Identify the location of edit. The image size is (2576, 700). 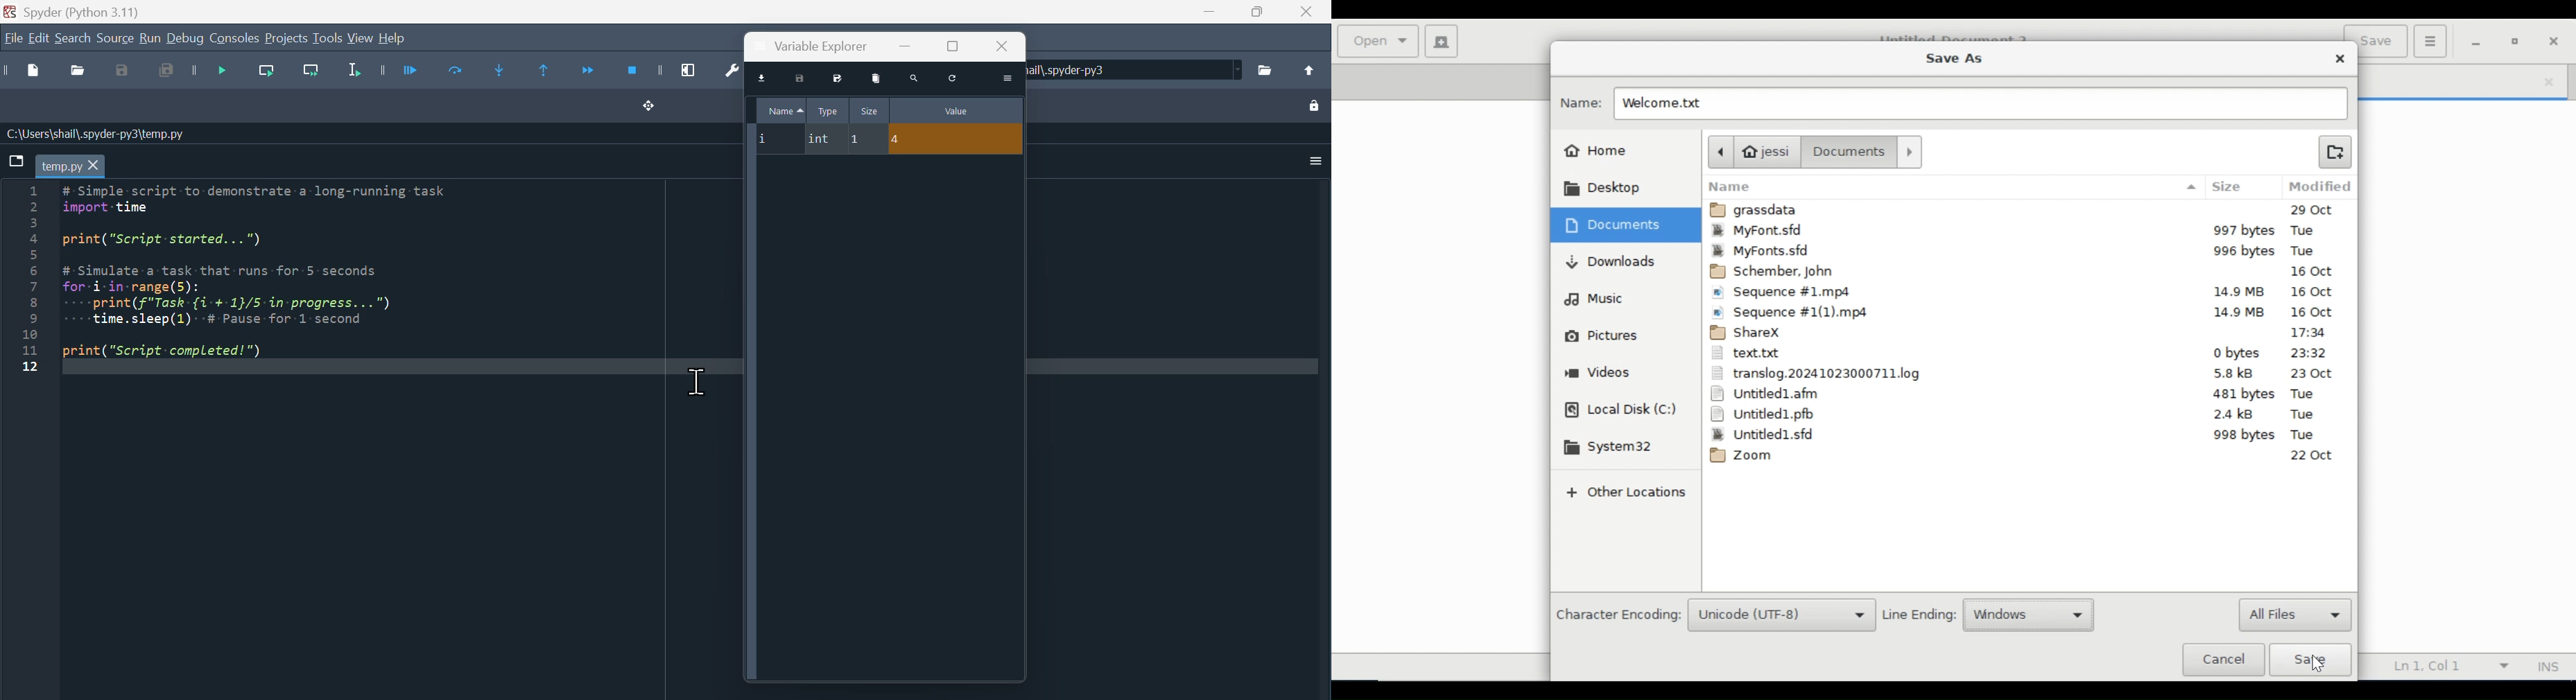
(39, 39).